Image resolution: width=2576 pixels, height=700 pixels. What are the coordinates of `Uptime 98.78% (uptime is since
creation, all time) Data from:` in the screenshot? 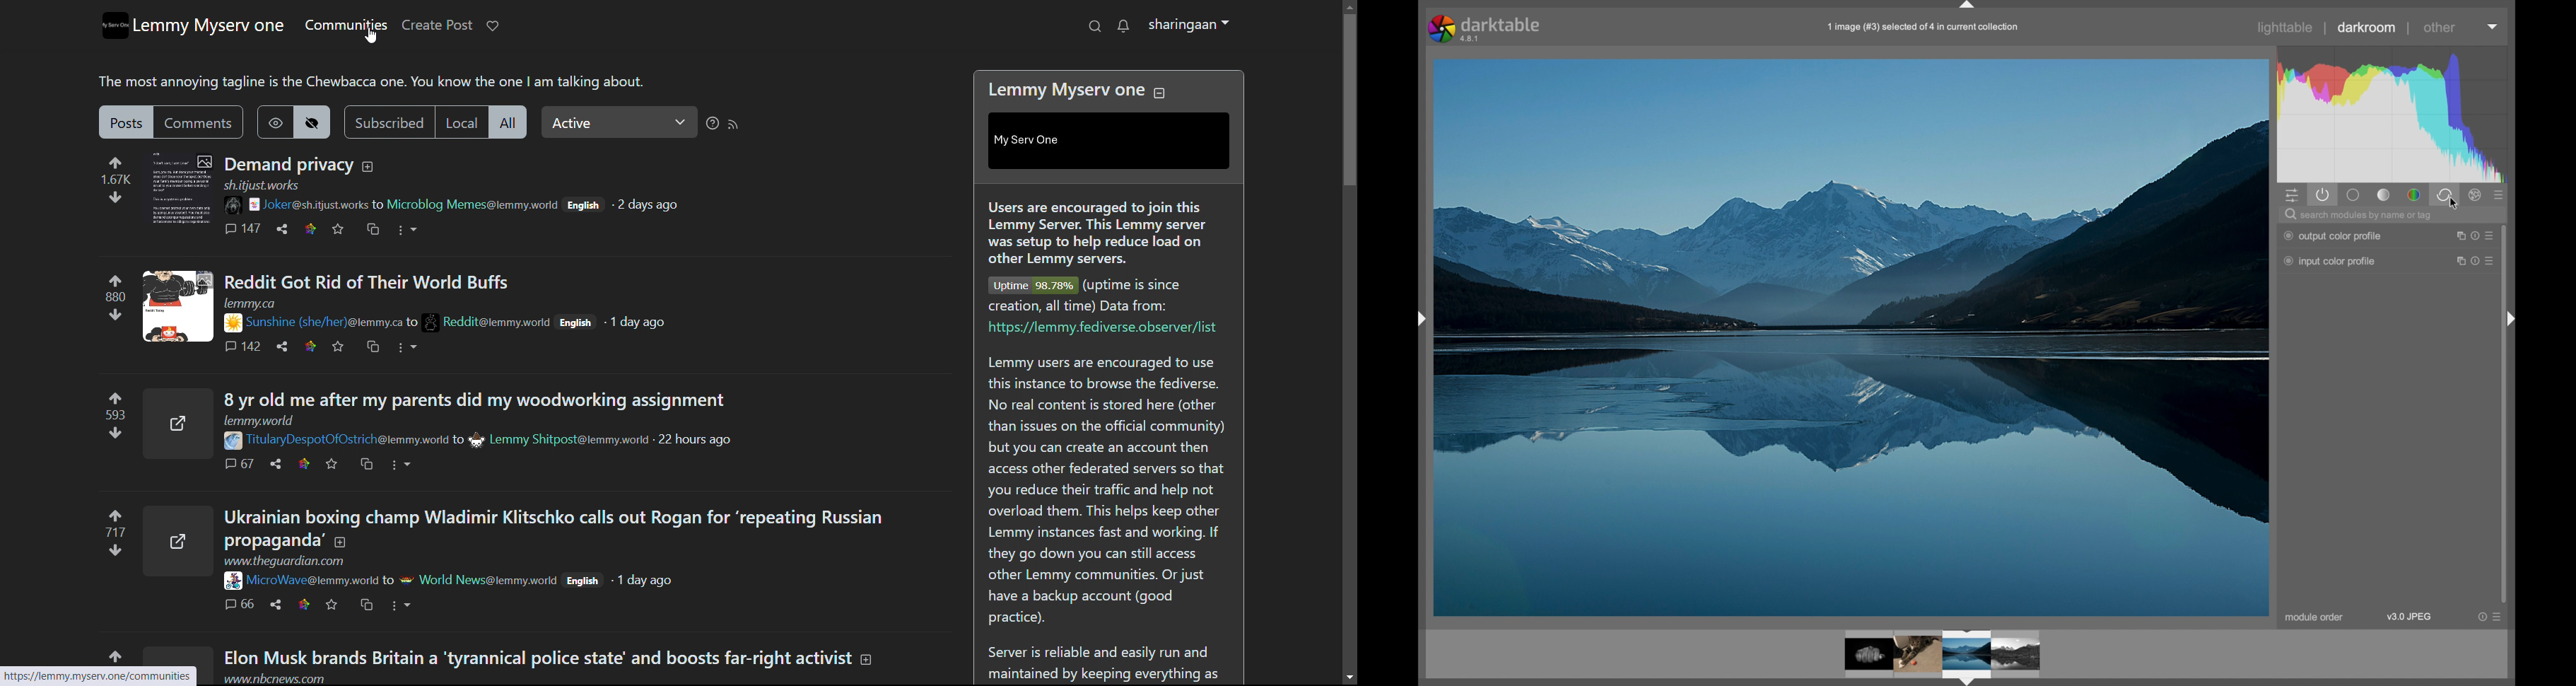 It's located at (1087, 293).